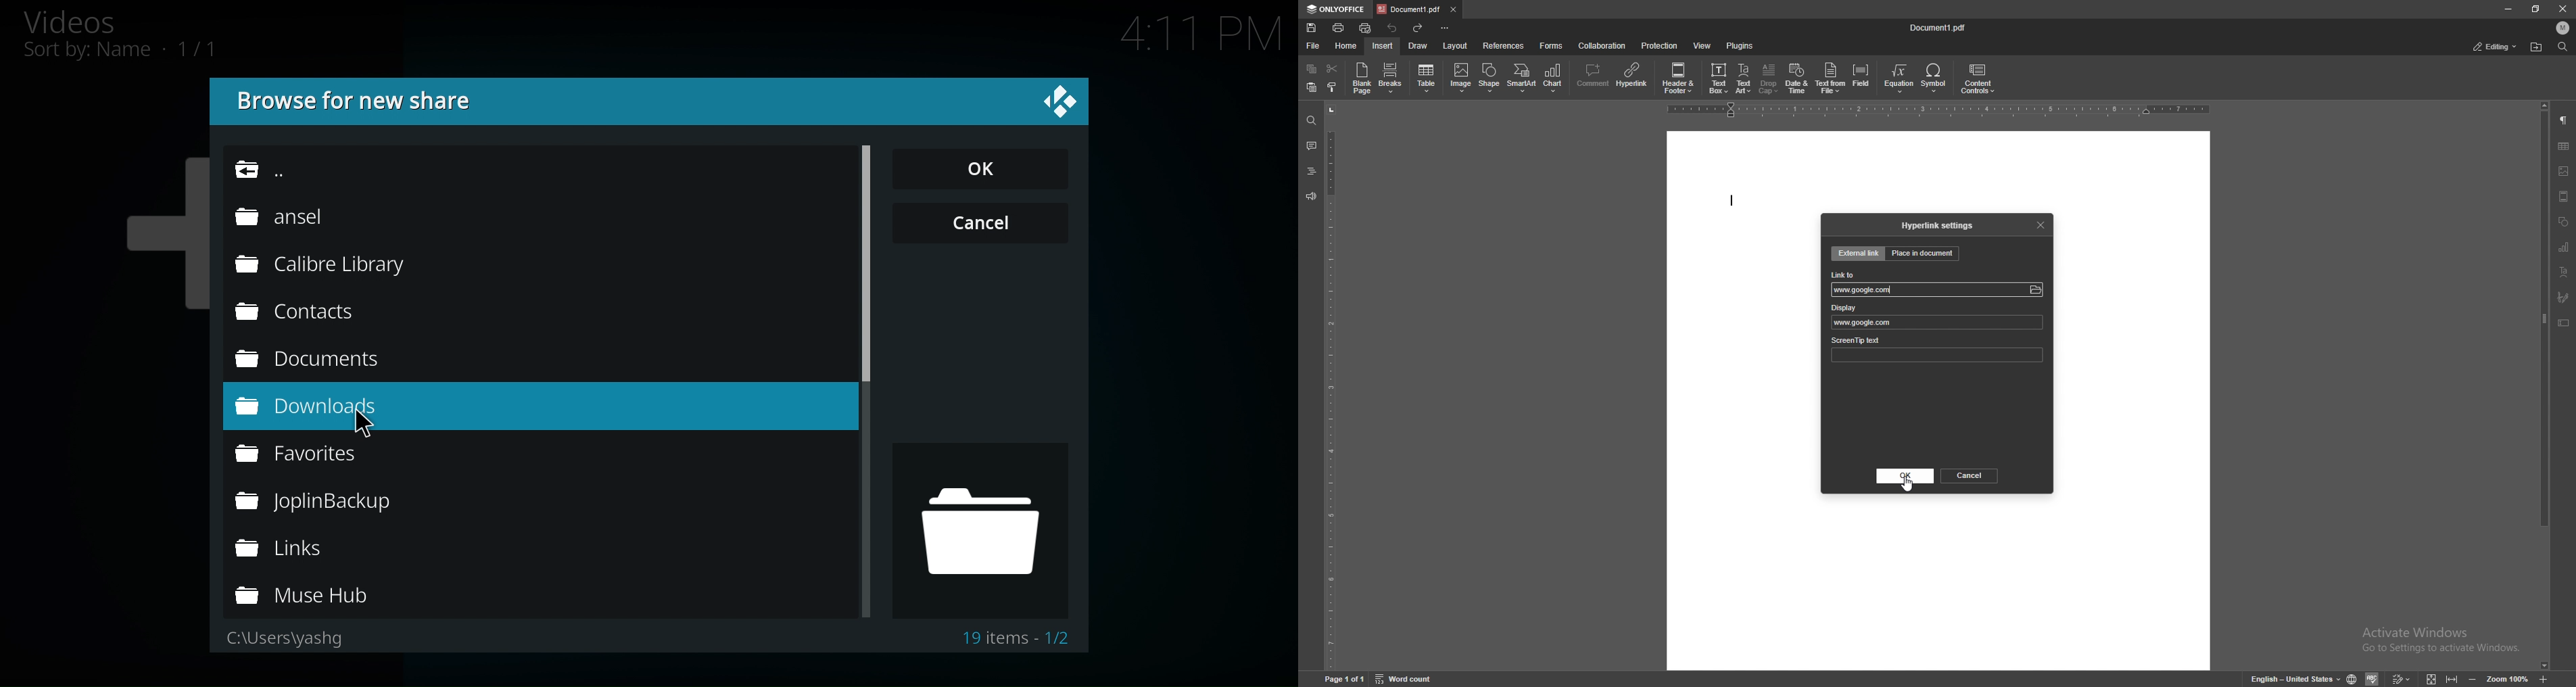 The width and height of the screenshot is (2576, 700). Describe the element at coordinates (1831, 79) in the screenshot. I see `text from file` at that location.